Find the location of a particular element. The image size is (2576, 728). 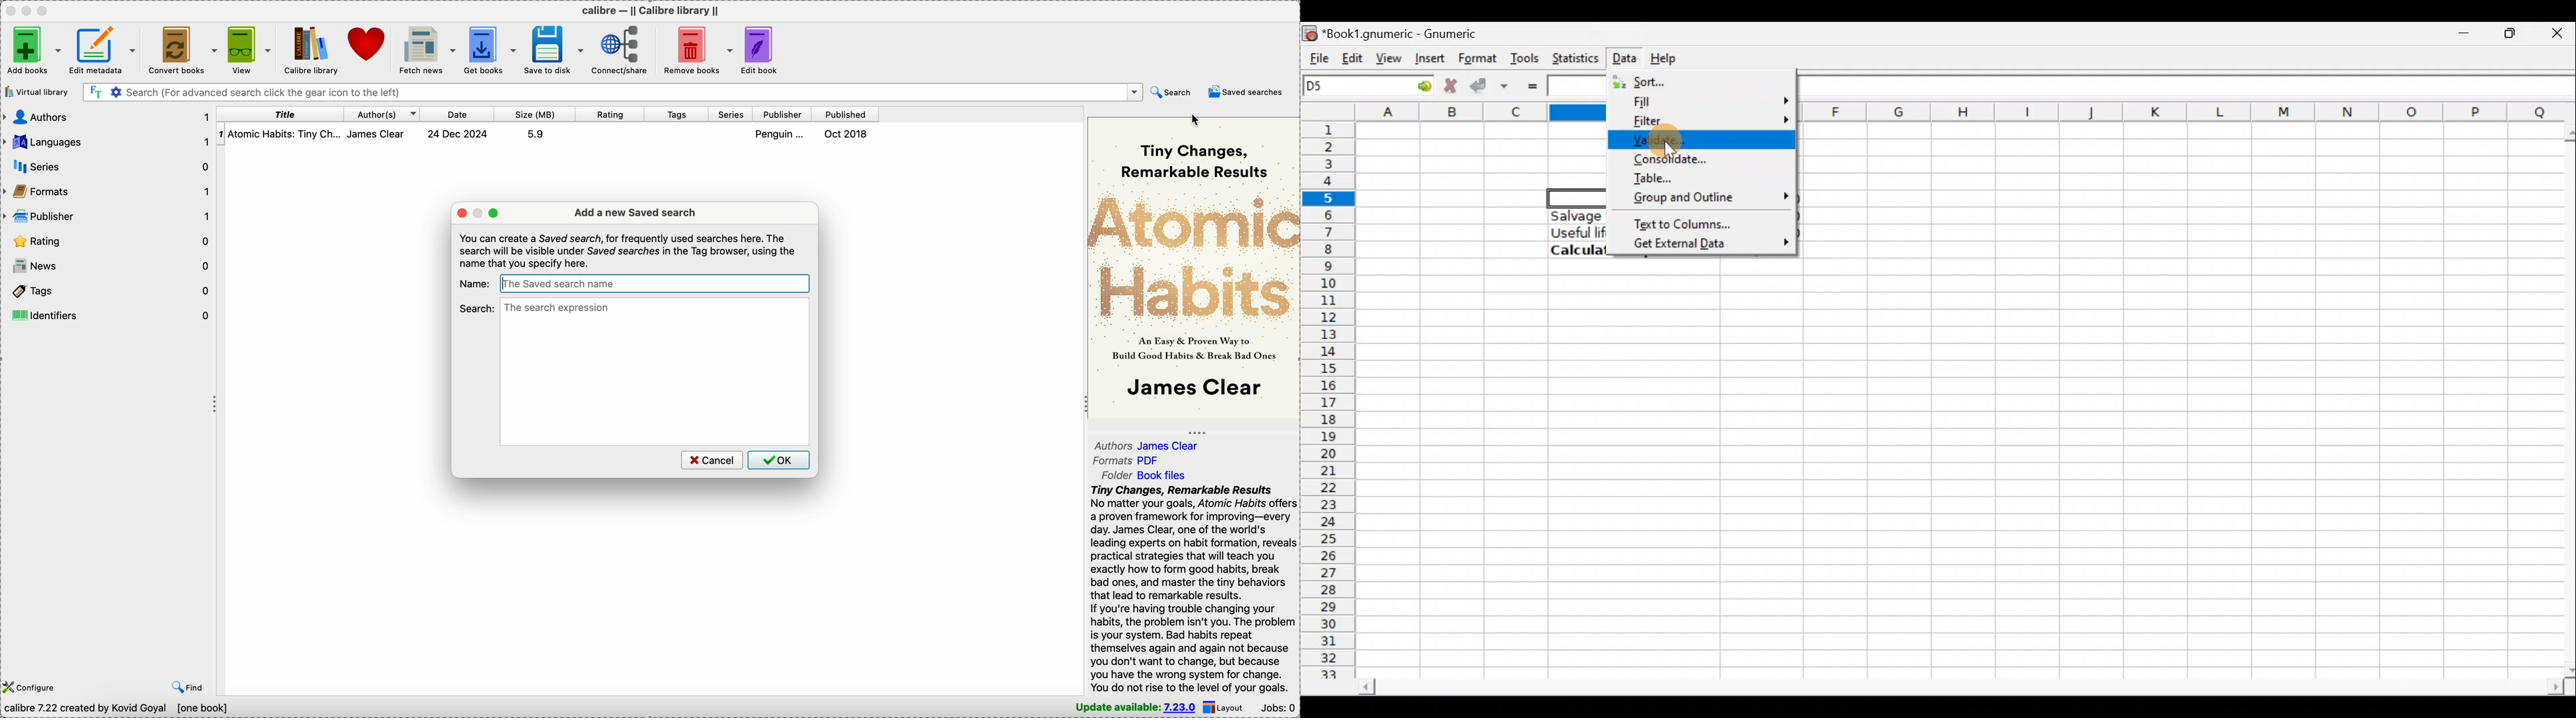

close pop-up is located at coordinates (461, 212).